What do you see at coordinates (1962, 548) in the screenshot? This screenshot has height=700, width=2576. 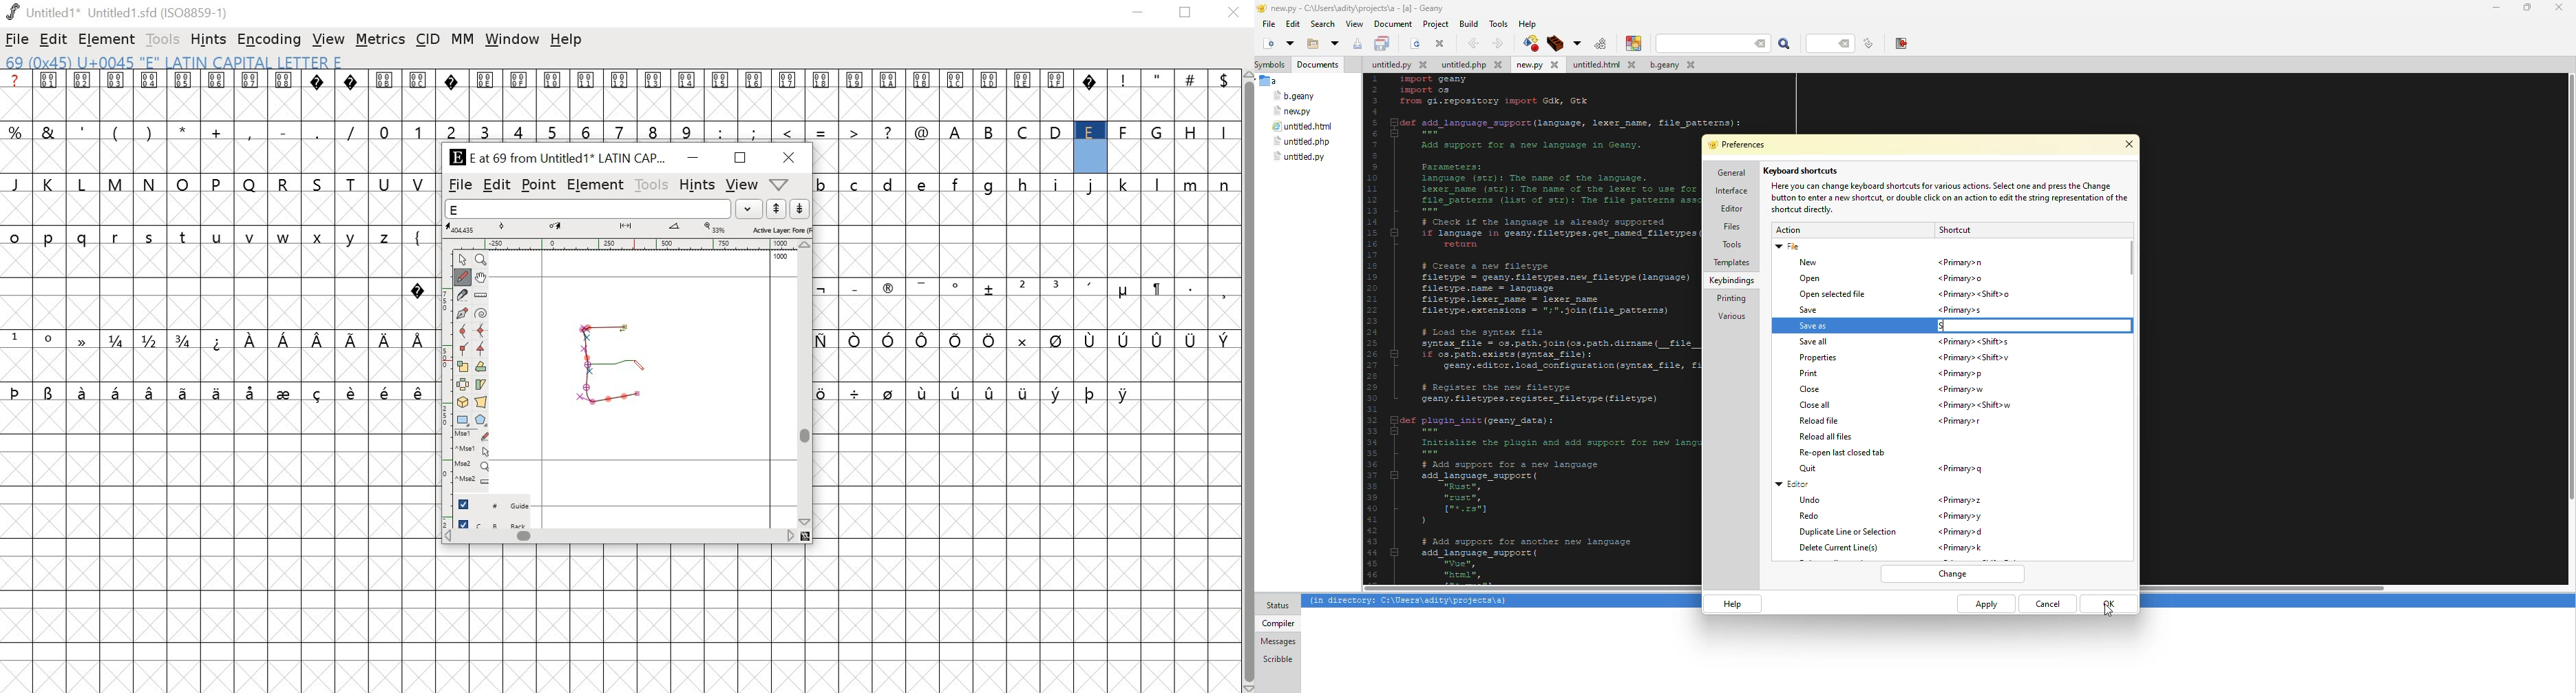 I see `shortcut` at bounding box center [1962, 548].